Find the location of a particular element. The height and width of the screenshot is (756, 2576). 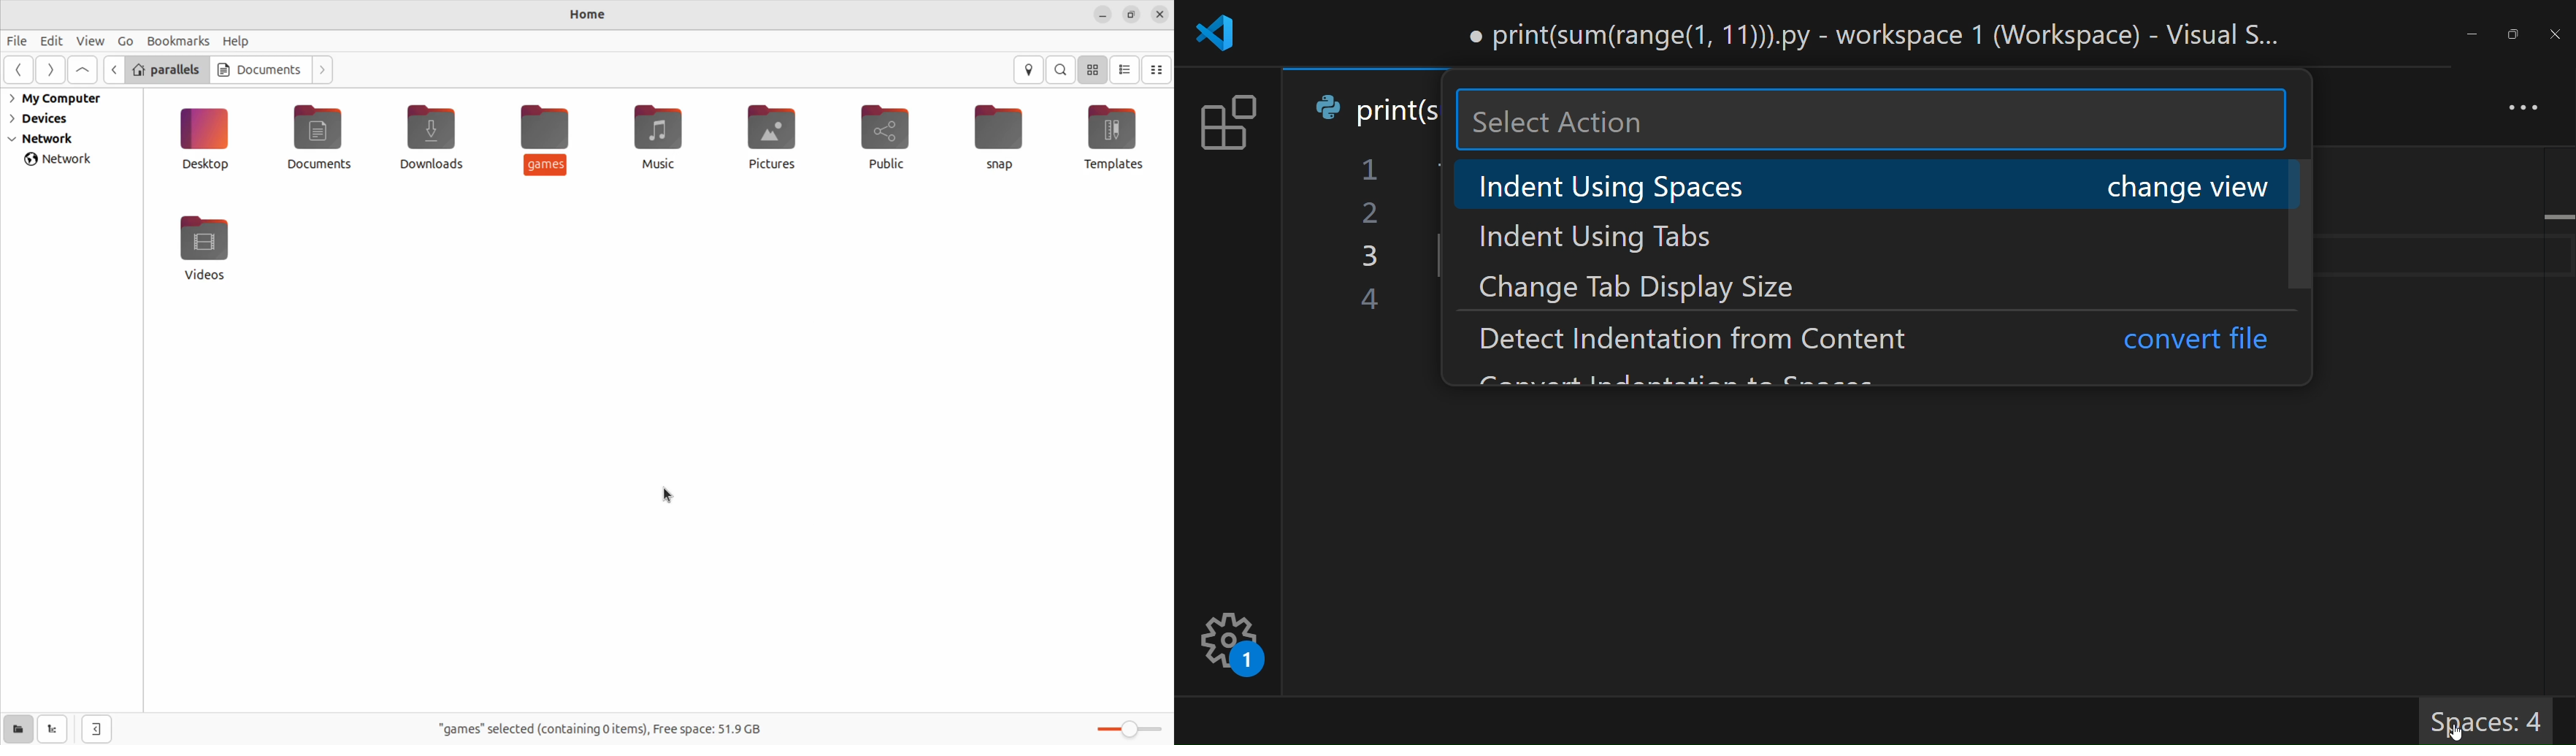

Go is located at coordinates (124, 41).